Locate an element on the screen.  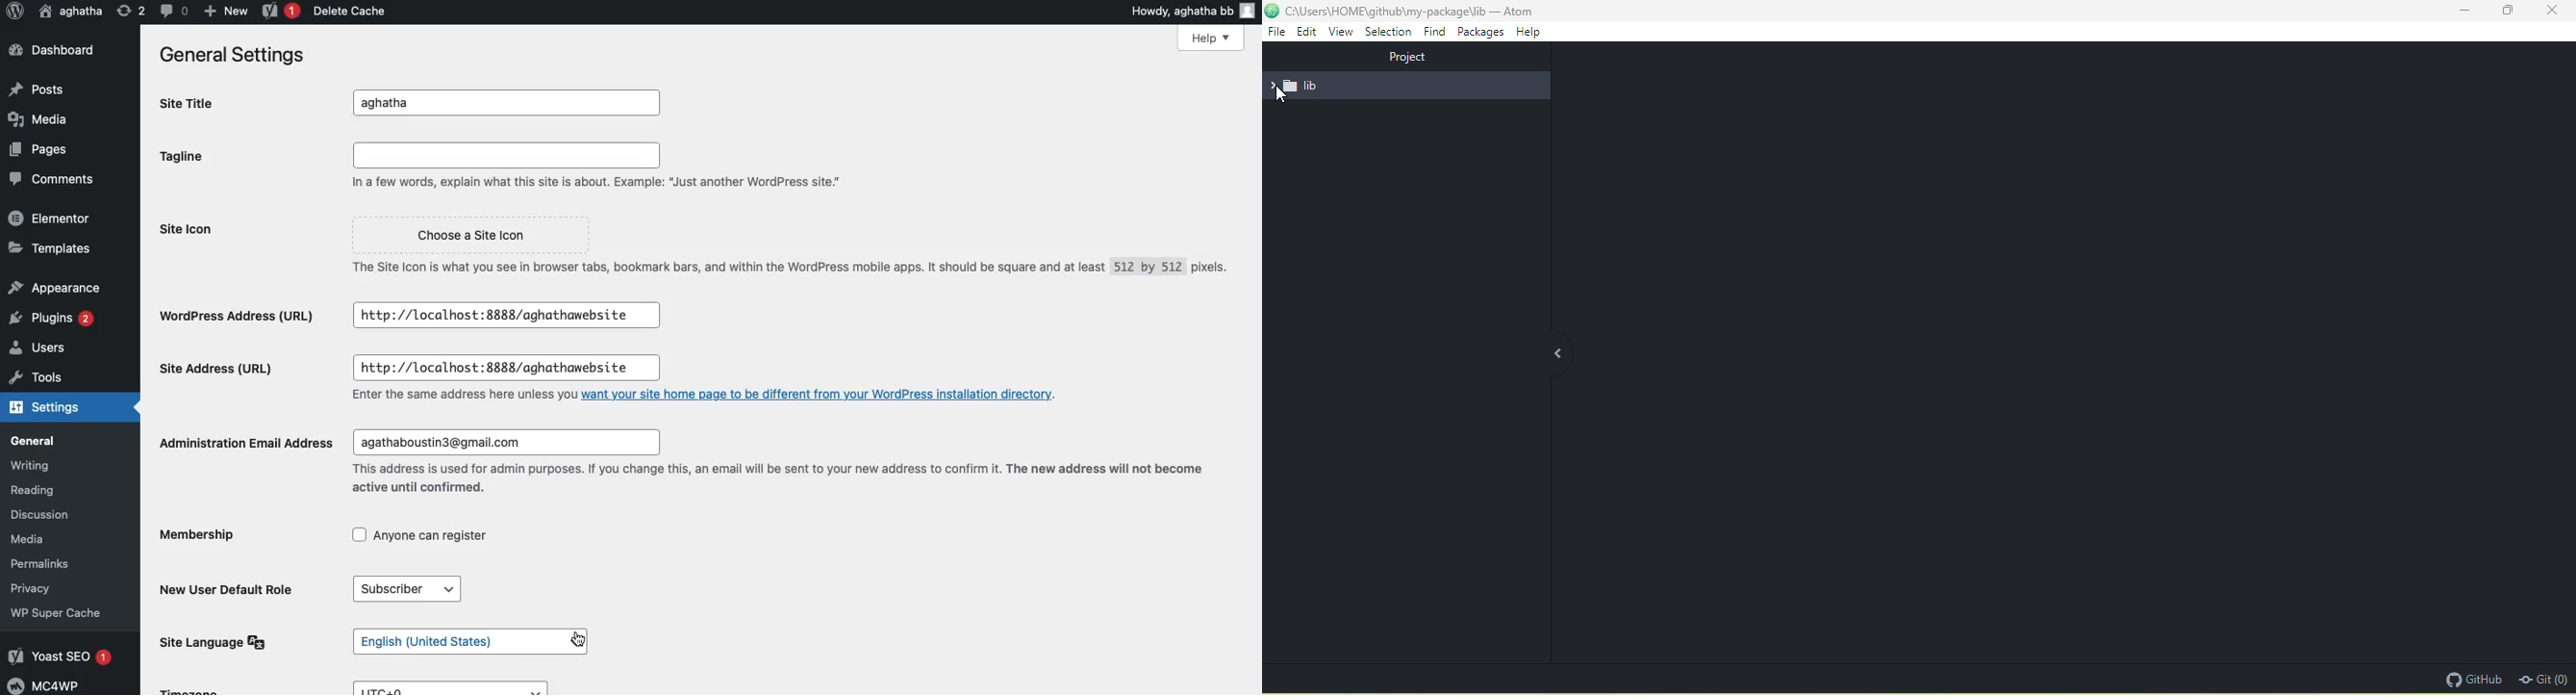
maximize is located at coordinates (2510, 11).